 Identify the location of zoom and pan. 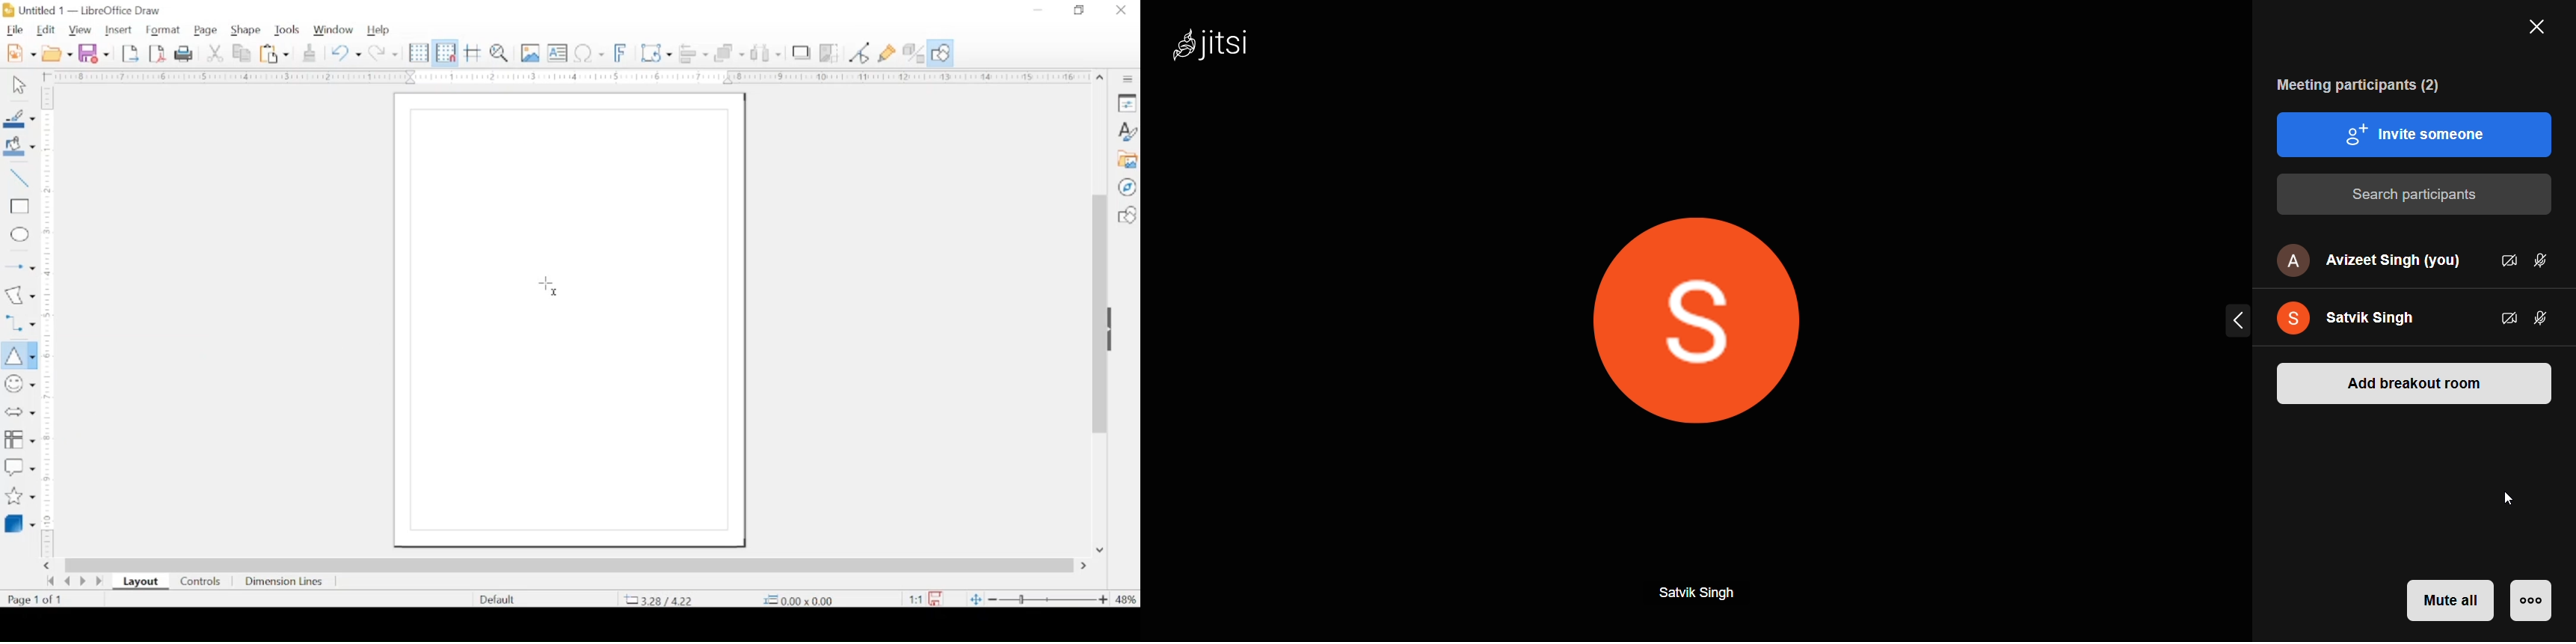
(500, 54).